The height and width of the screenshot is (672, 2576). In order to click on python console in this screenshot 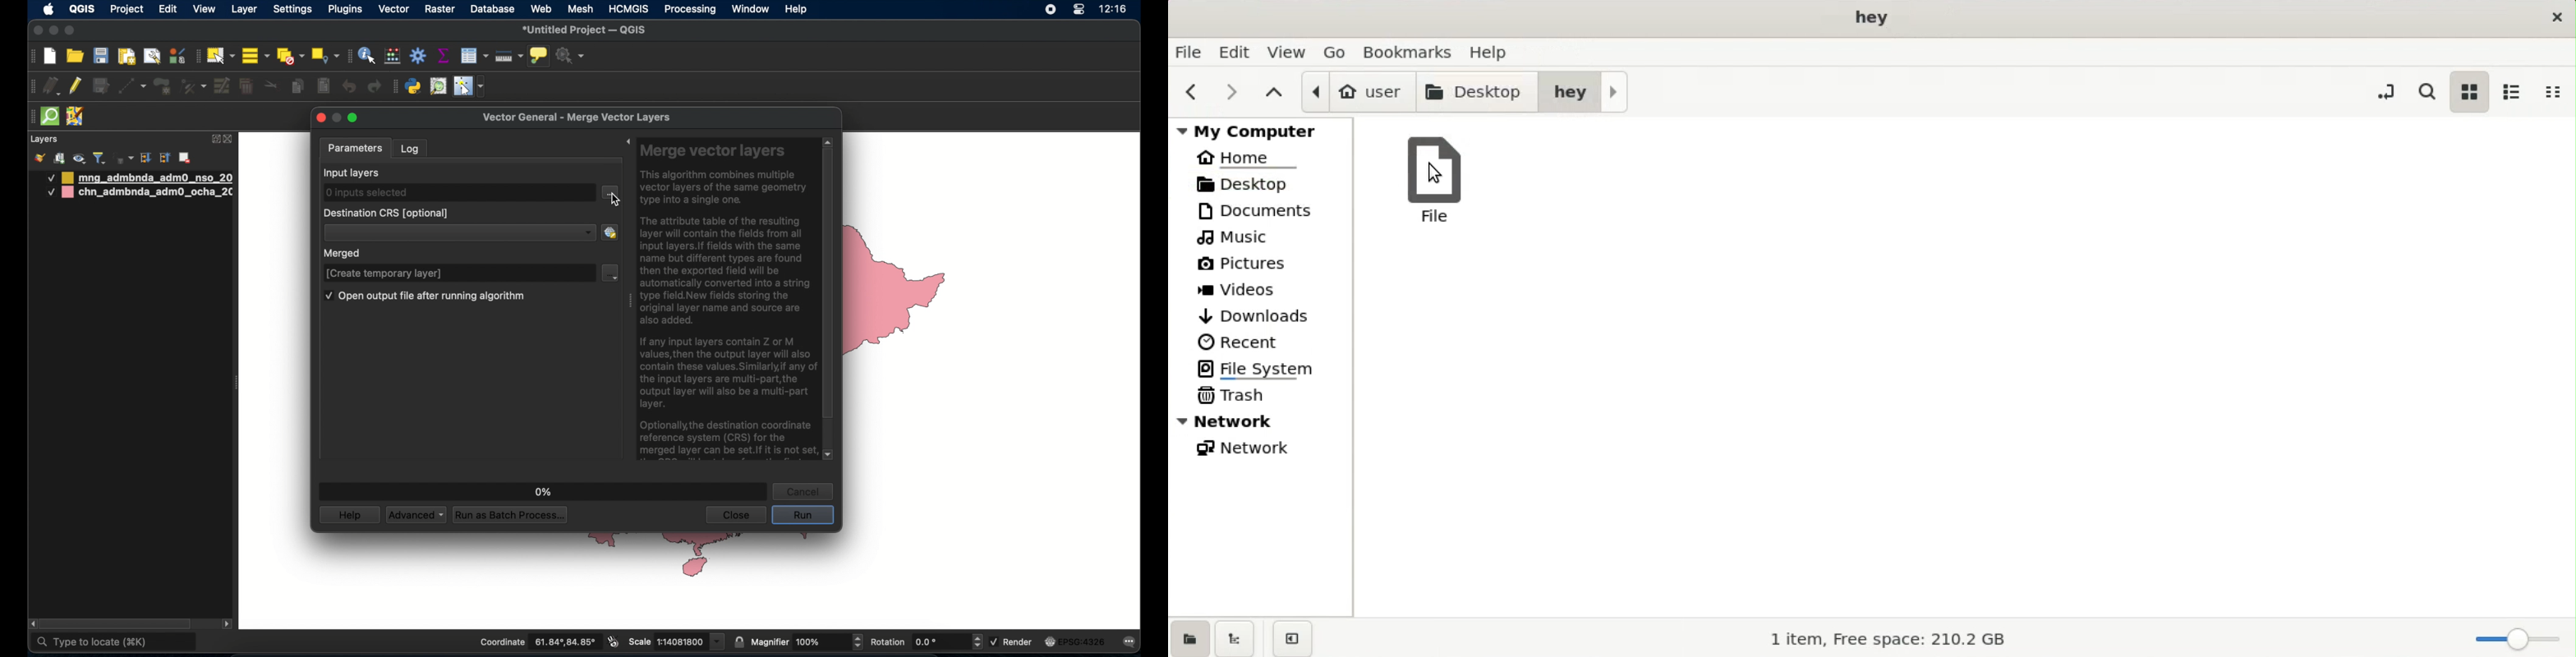, I will do `click(414, 87)`.